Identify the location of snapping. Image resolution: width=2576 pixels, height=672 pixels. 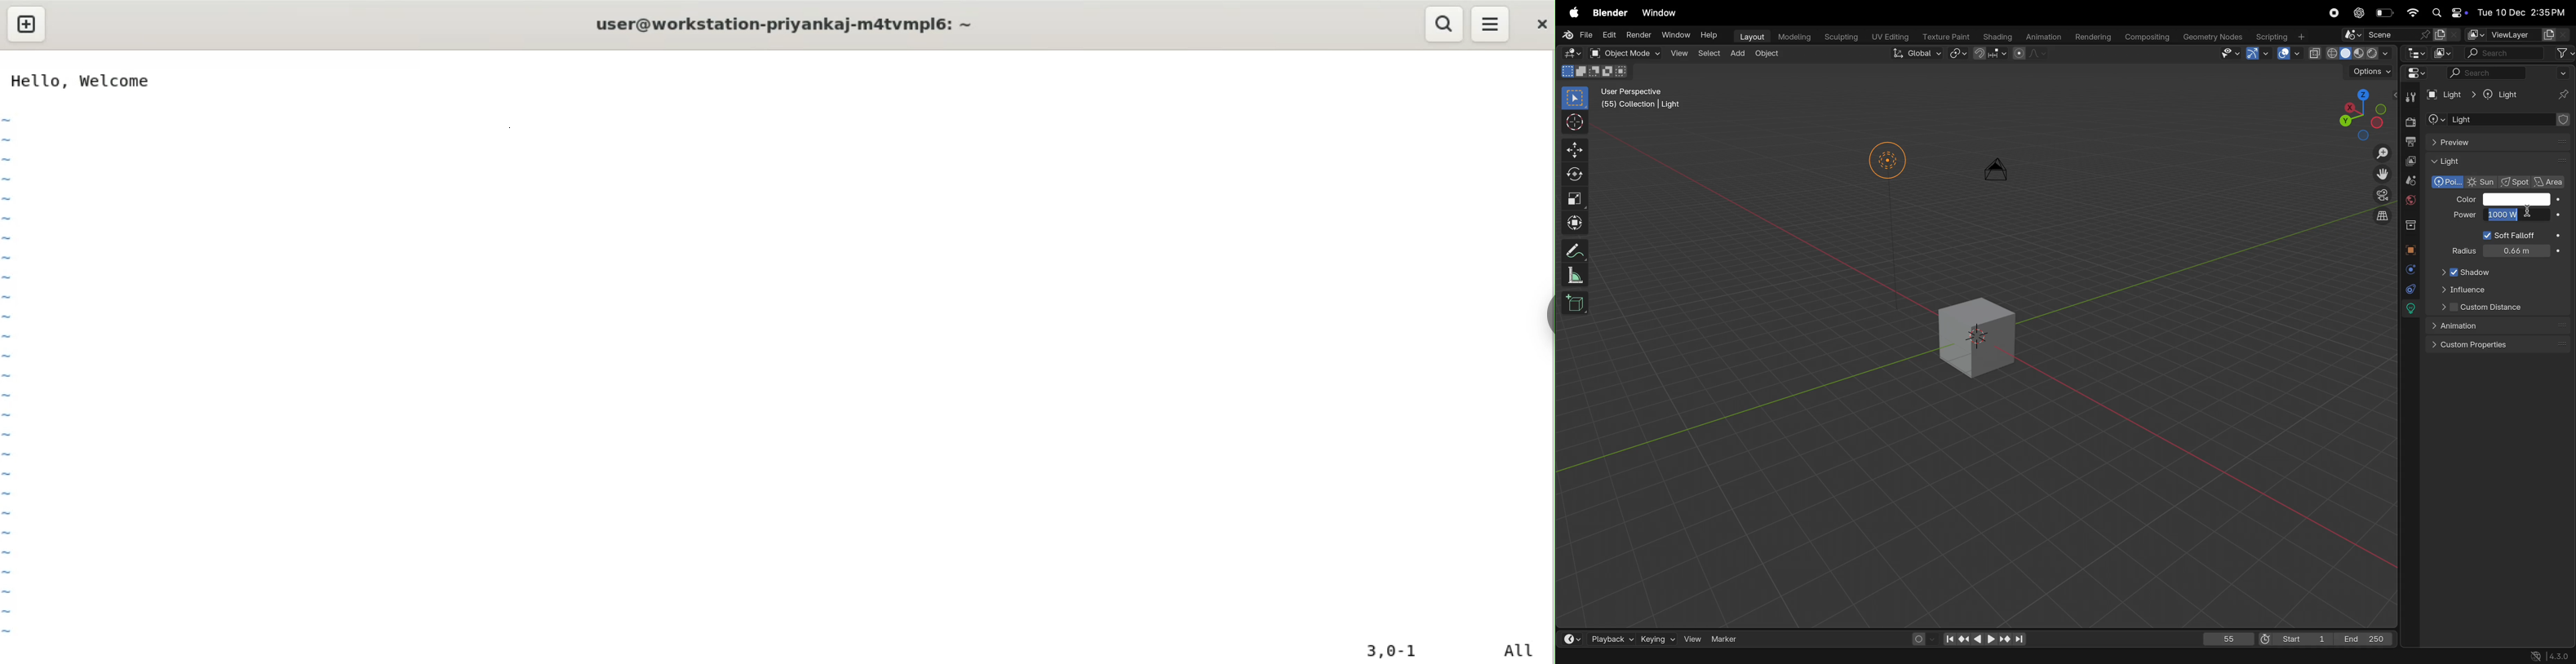
(1991, 54).